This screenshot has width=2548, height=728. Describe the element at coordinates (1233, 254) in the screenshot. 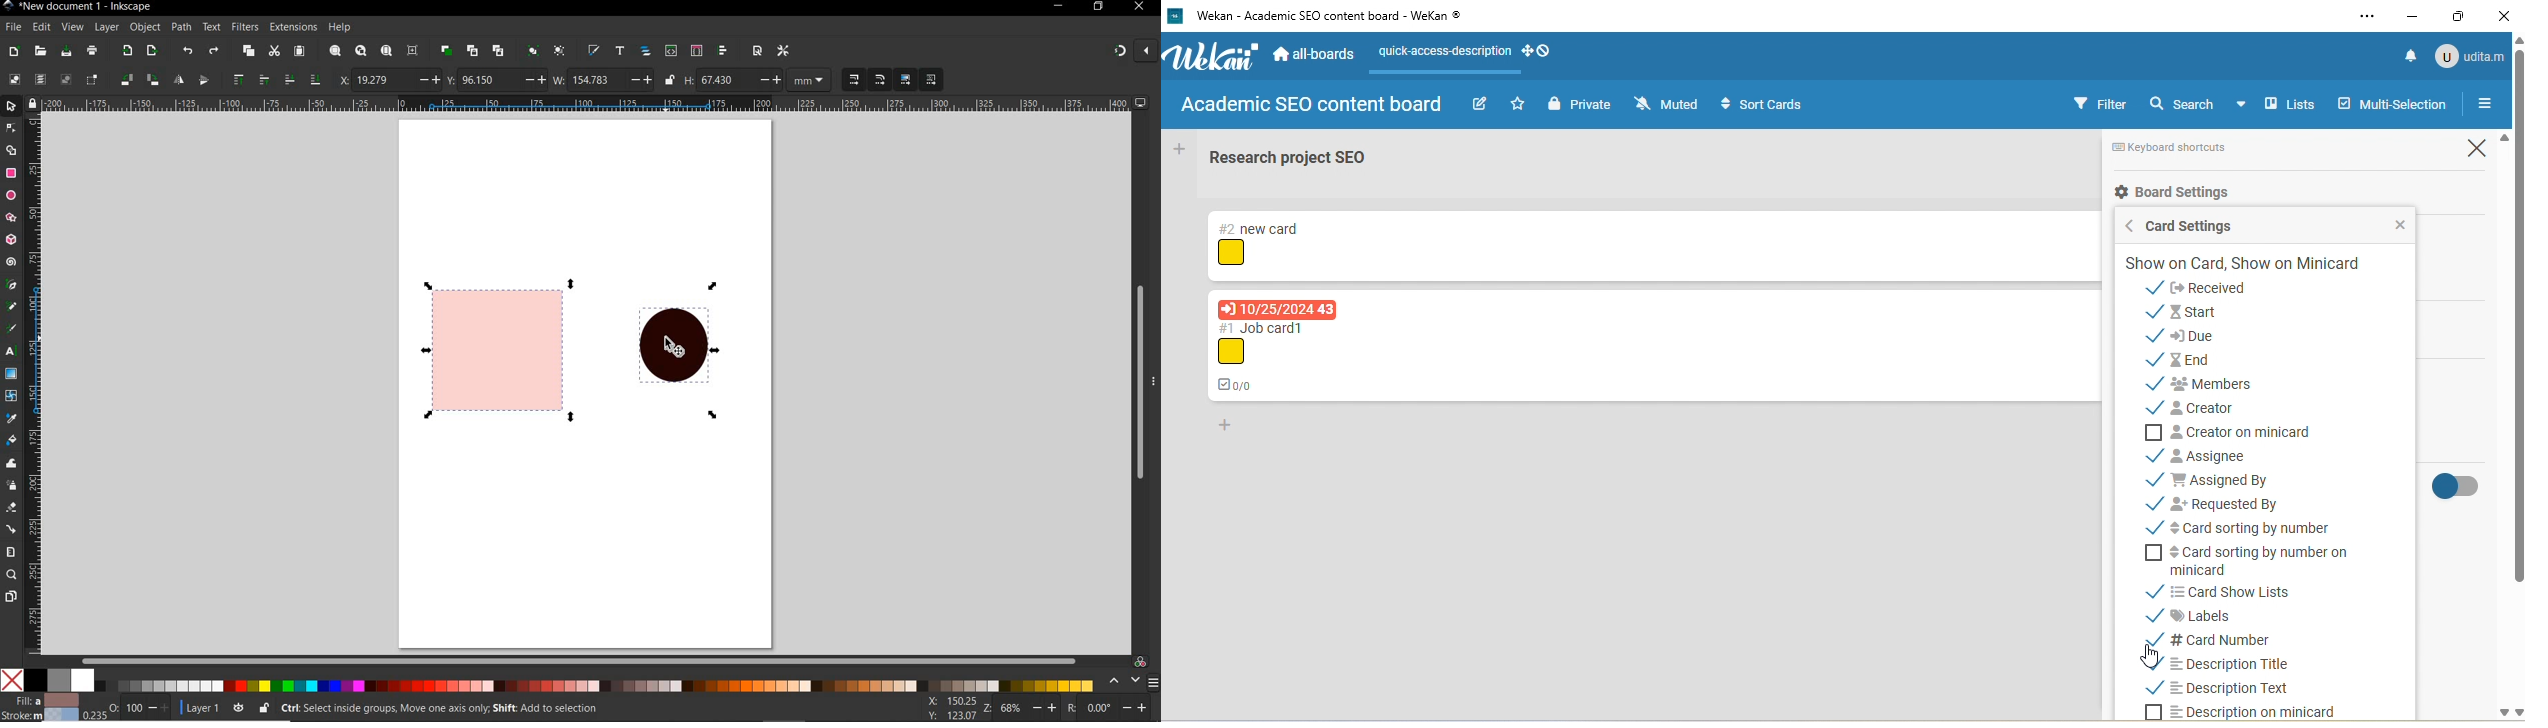

I see `yellow shape` at that location.